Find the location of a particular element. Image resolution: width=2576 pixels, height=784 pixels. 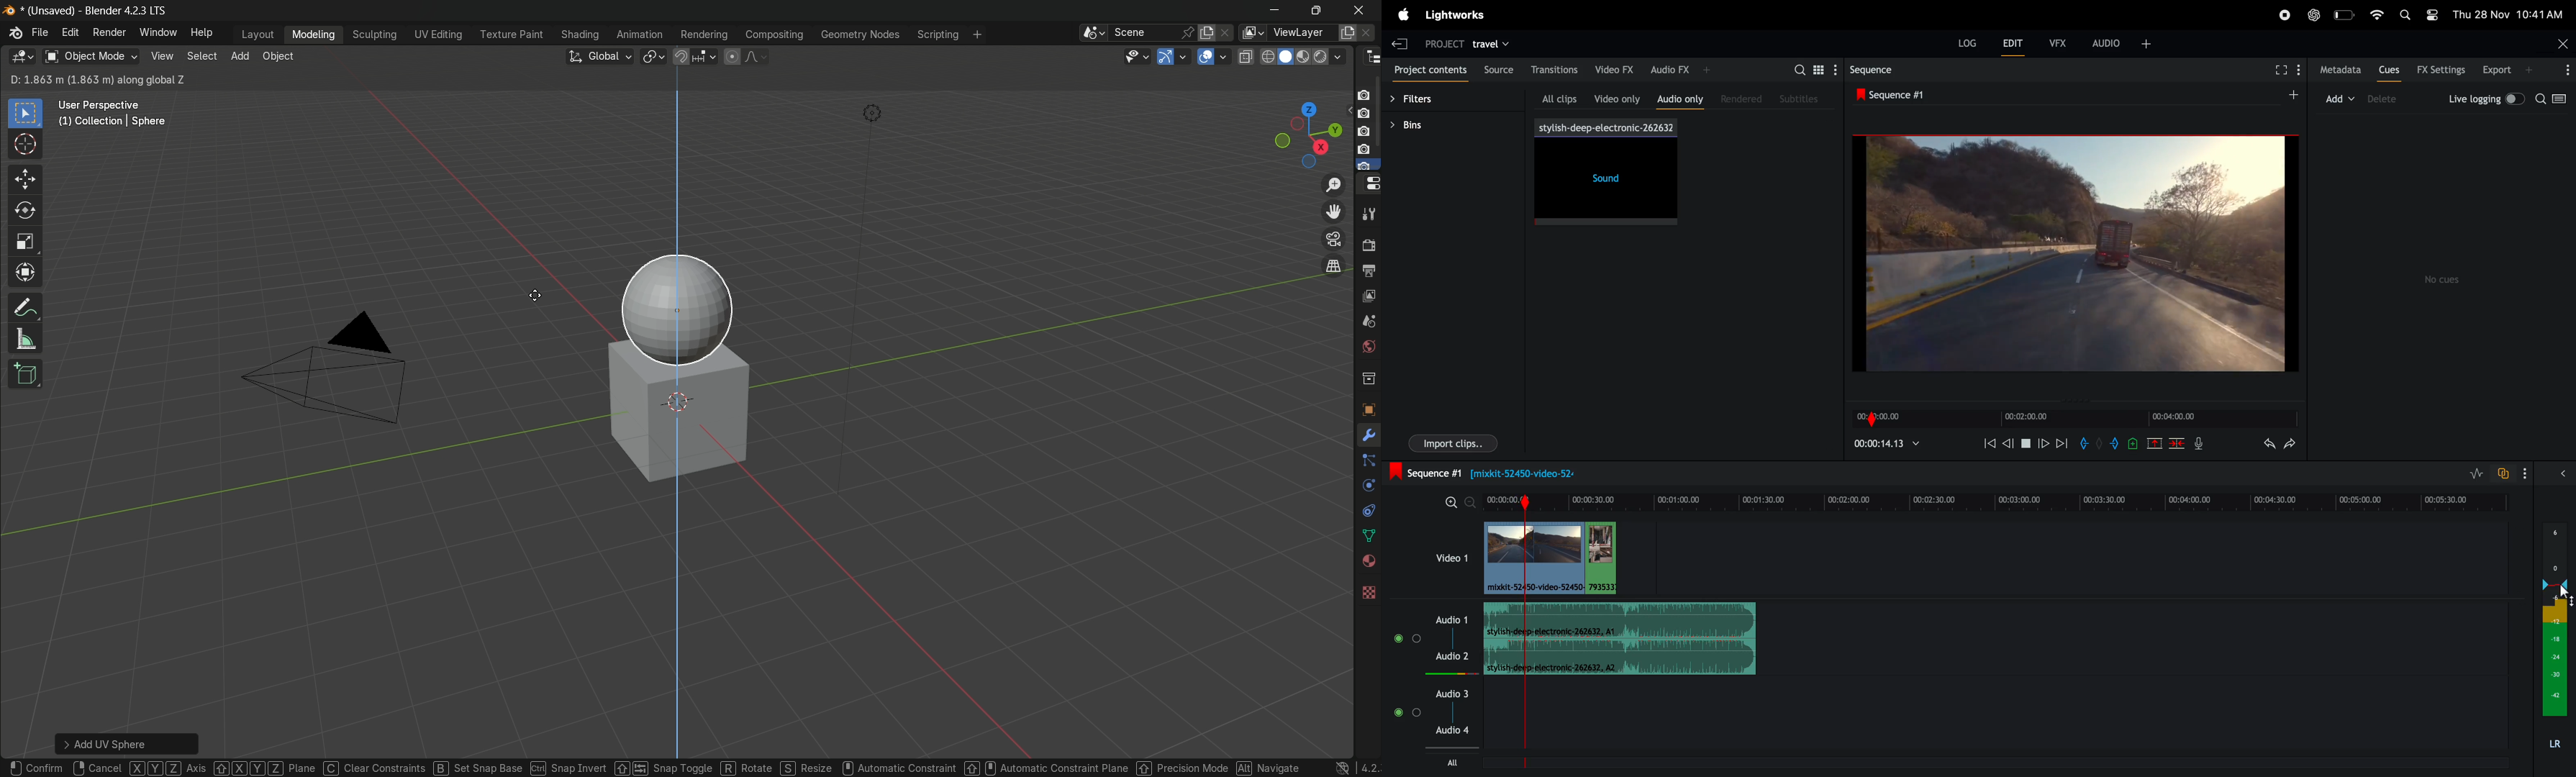

Sequence Marker is located at coordinates (1531, 724).